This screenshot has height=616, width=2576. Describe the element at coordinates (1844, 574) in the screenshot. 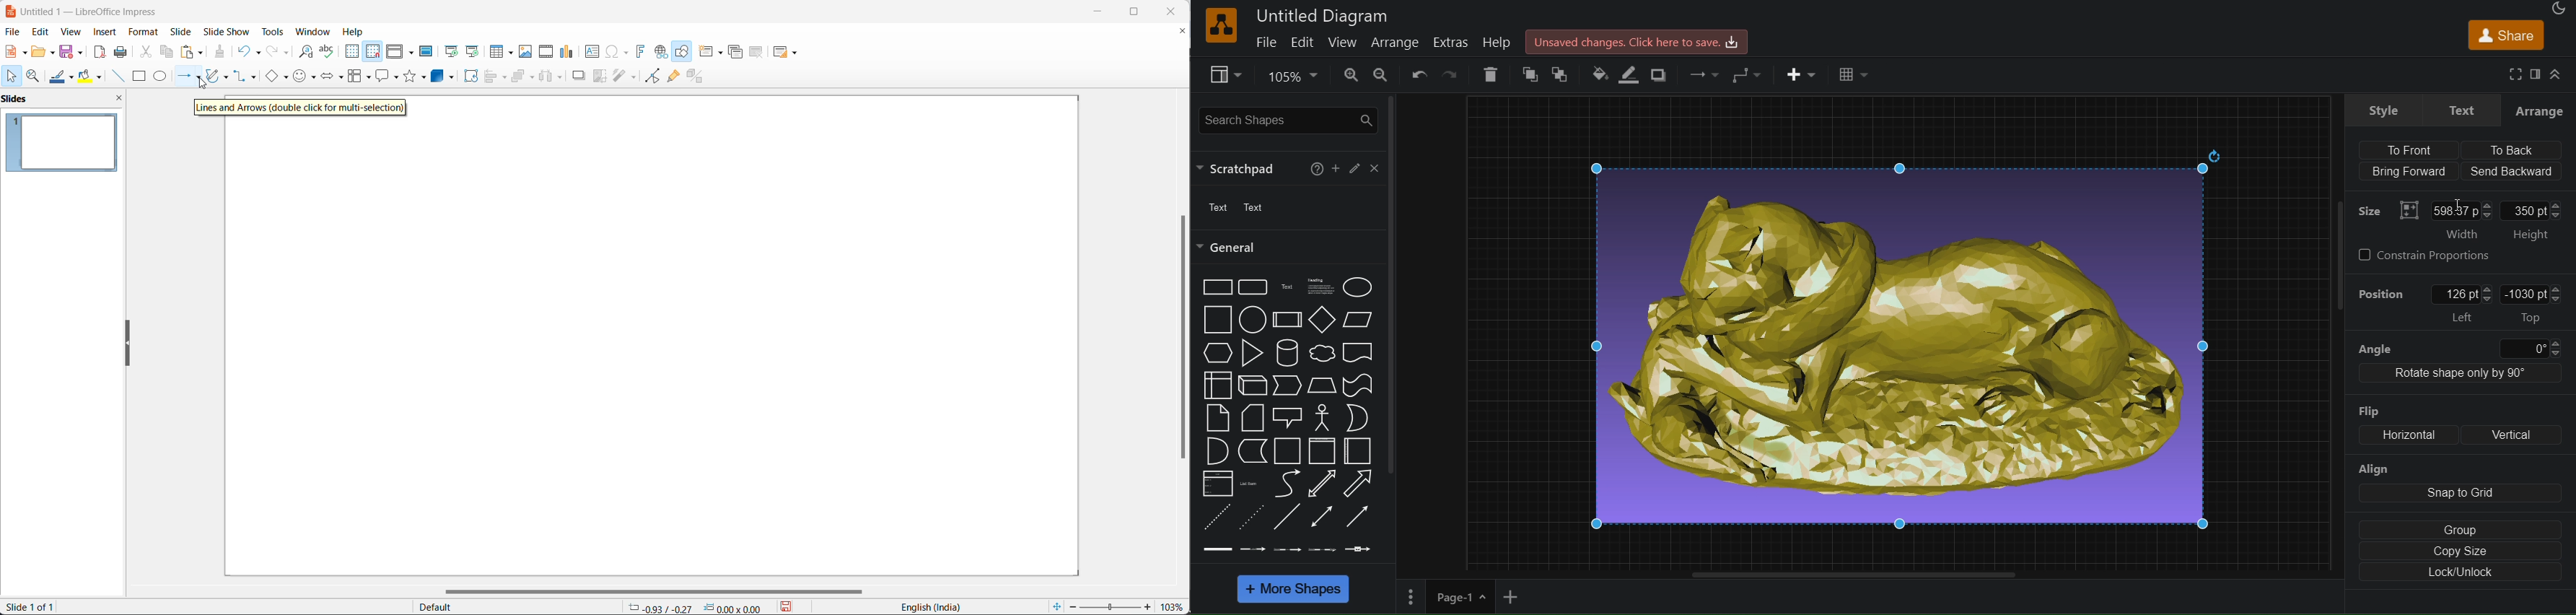

I see `horizontal scroll bar` at that location.